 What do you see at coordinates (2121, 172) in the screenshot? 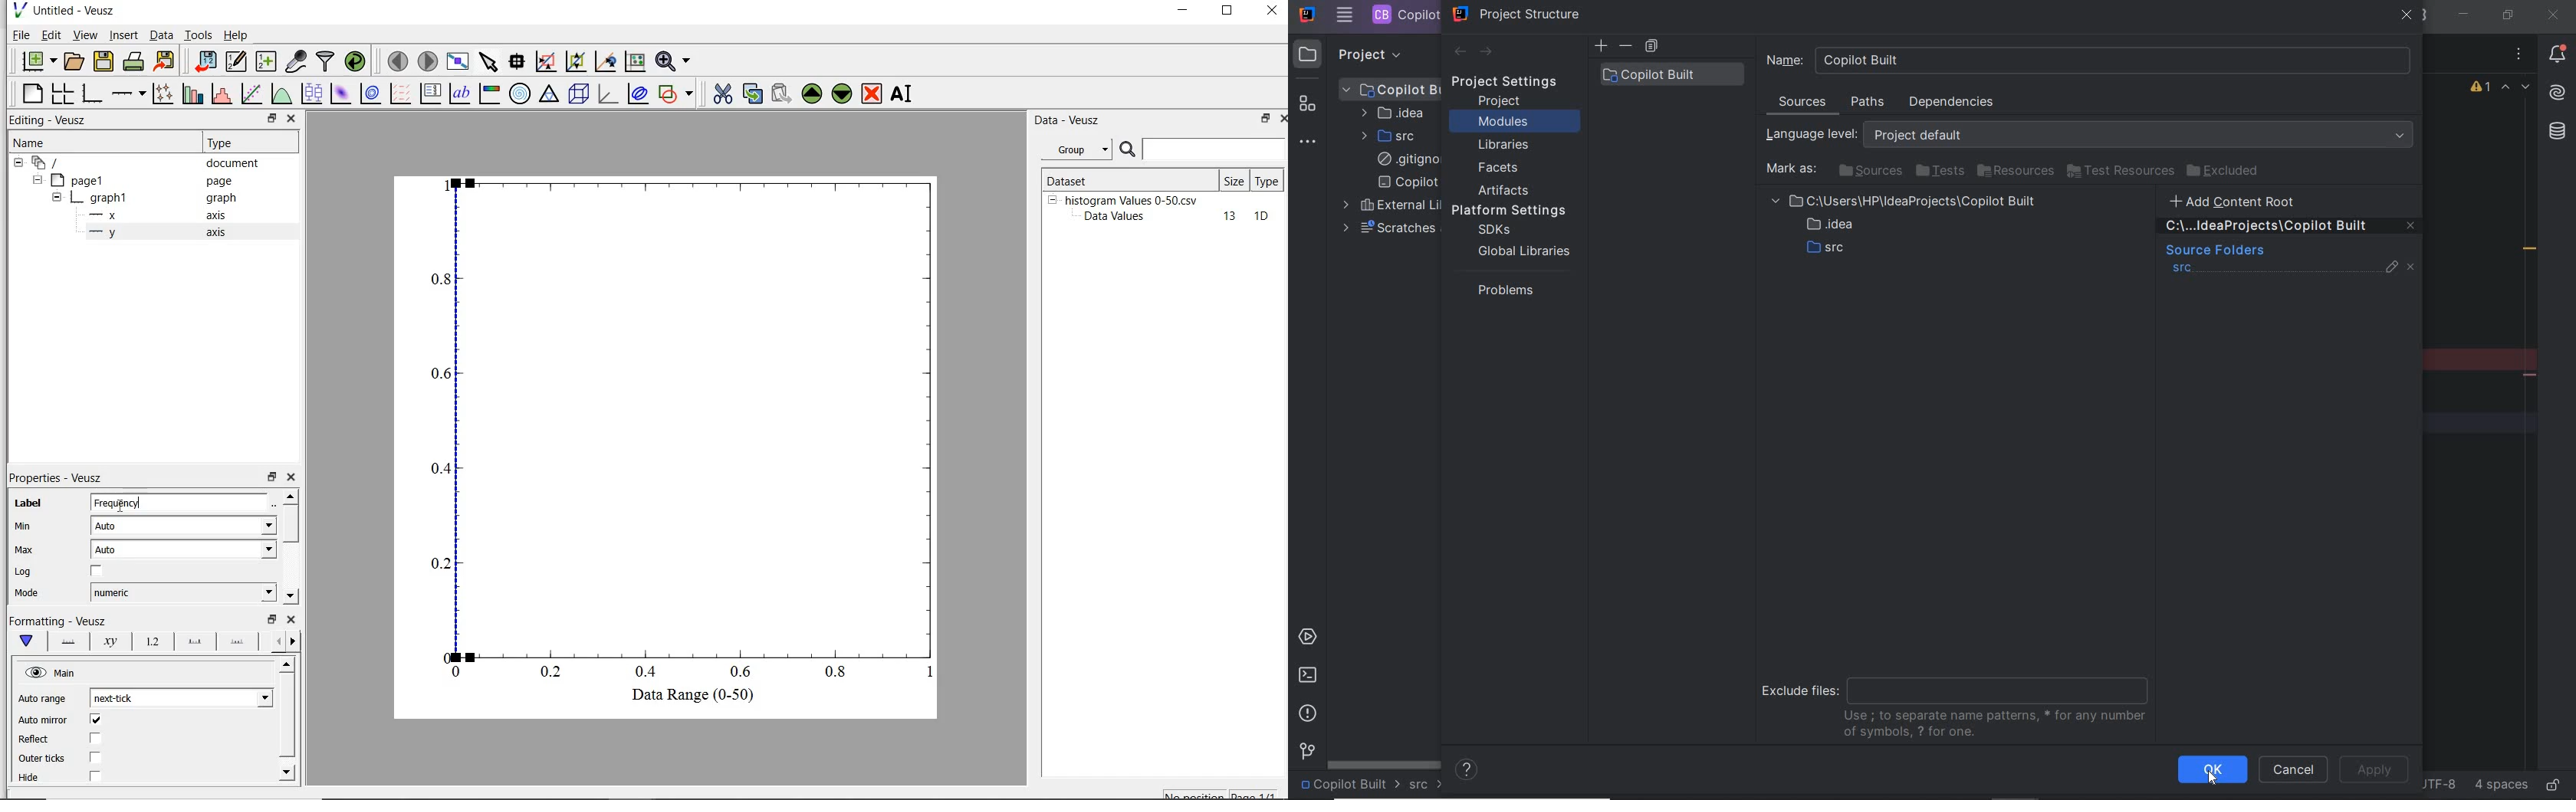
I see `test resources` at bounding box center [2121, 172].